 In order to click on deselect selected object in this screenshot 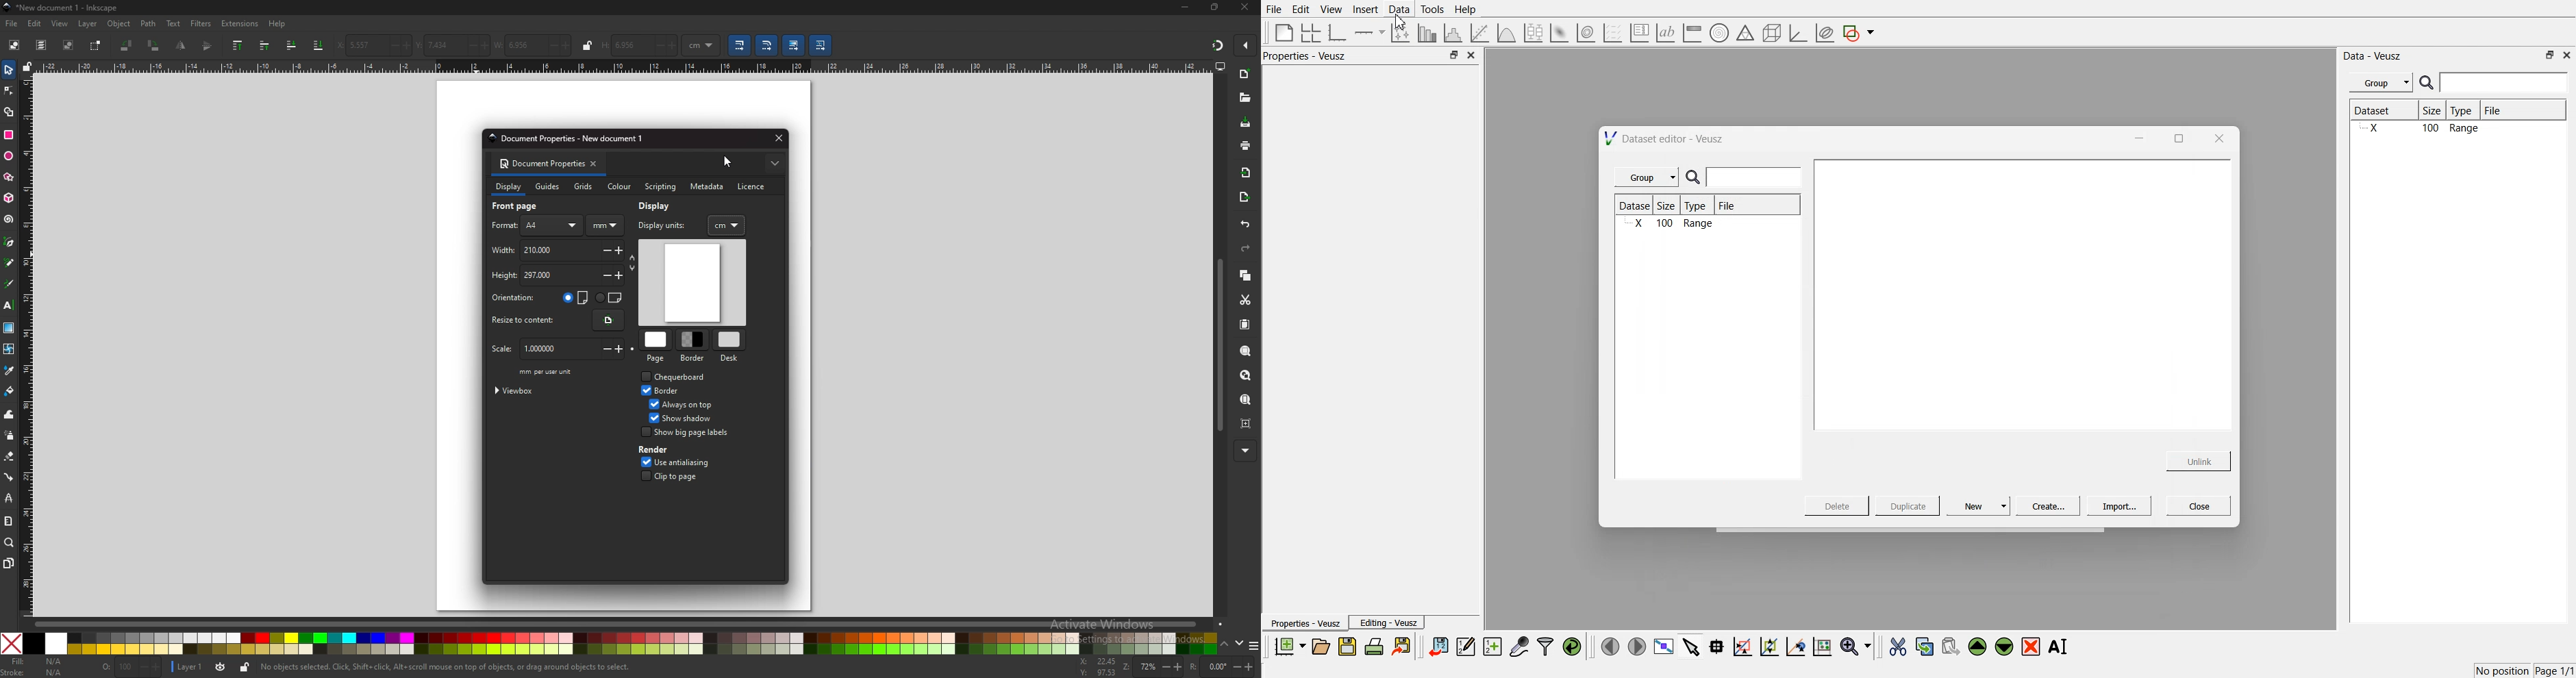, I will do `click(68, 45)`.